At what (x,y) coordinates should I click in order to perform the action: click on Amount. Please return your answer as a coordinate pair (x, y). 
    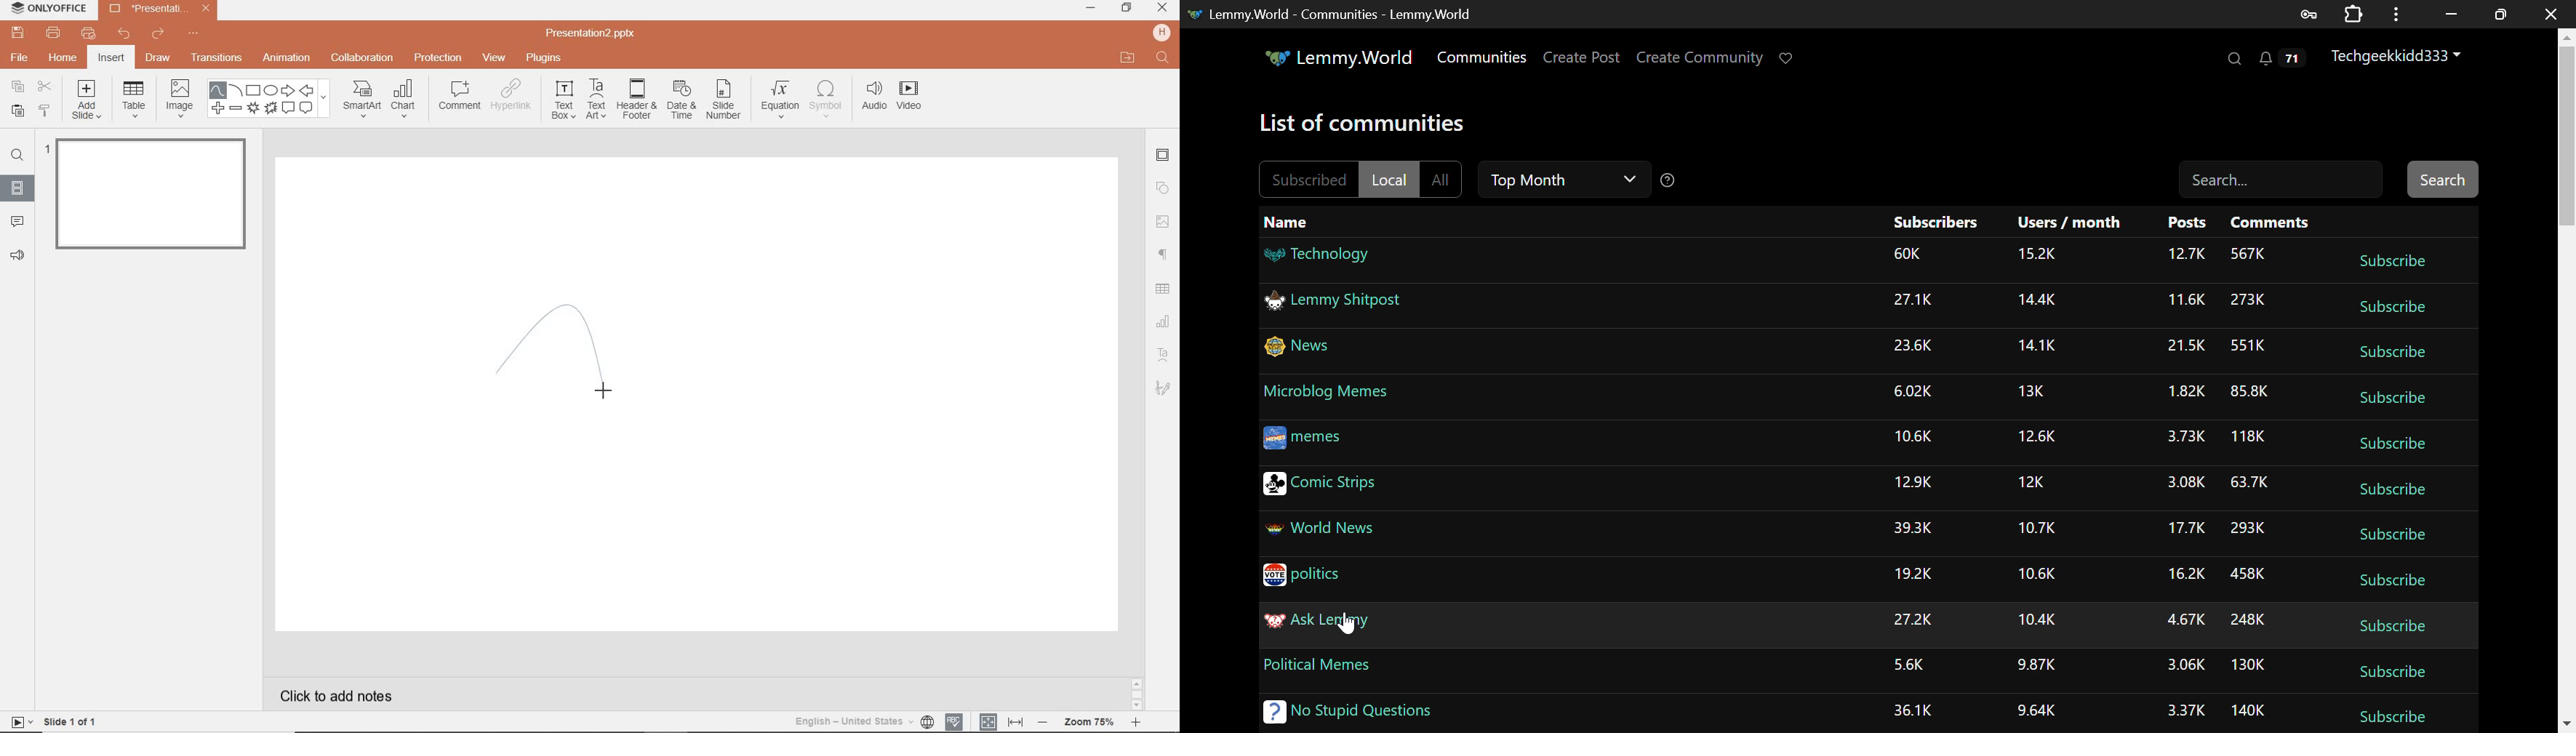
    Looking at the image, I should click on (2249, 708).